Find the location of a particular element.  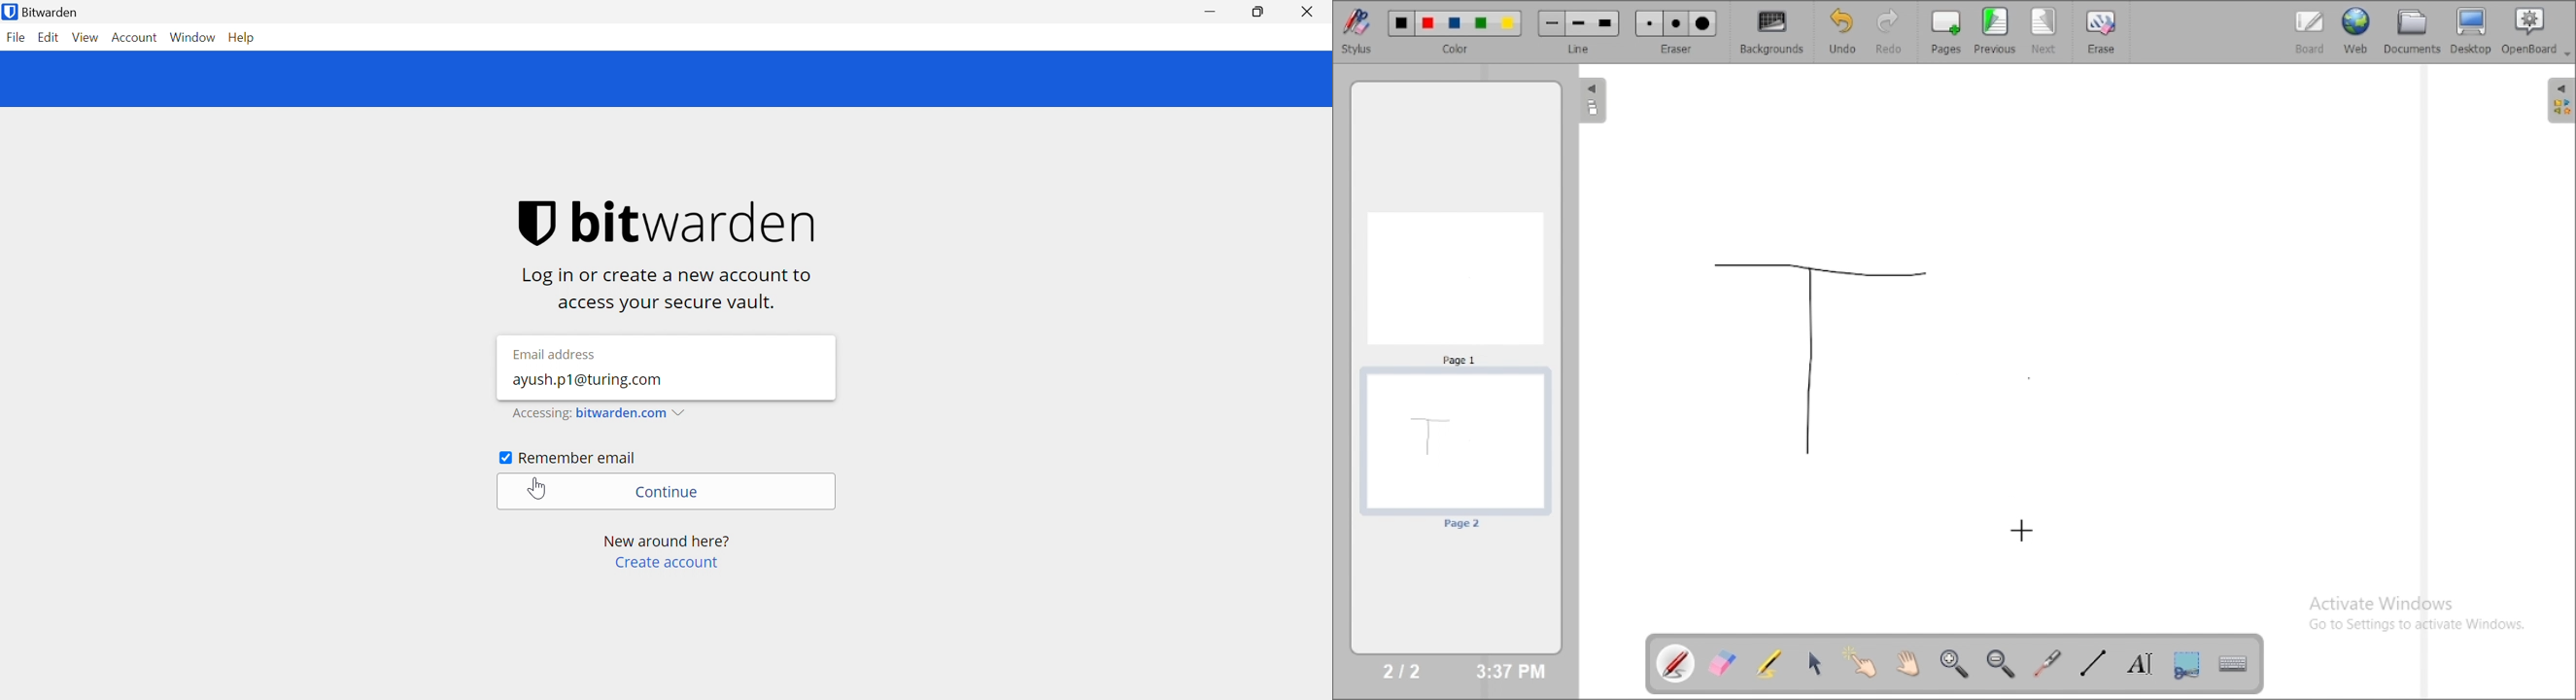

Cursor is located at coordinates (537, 490).